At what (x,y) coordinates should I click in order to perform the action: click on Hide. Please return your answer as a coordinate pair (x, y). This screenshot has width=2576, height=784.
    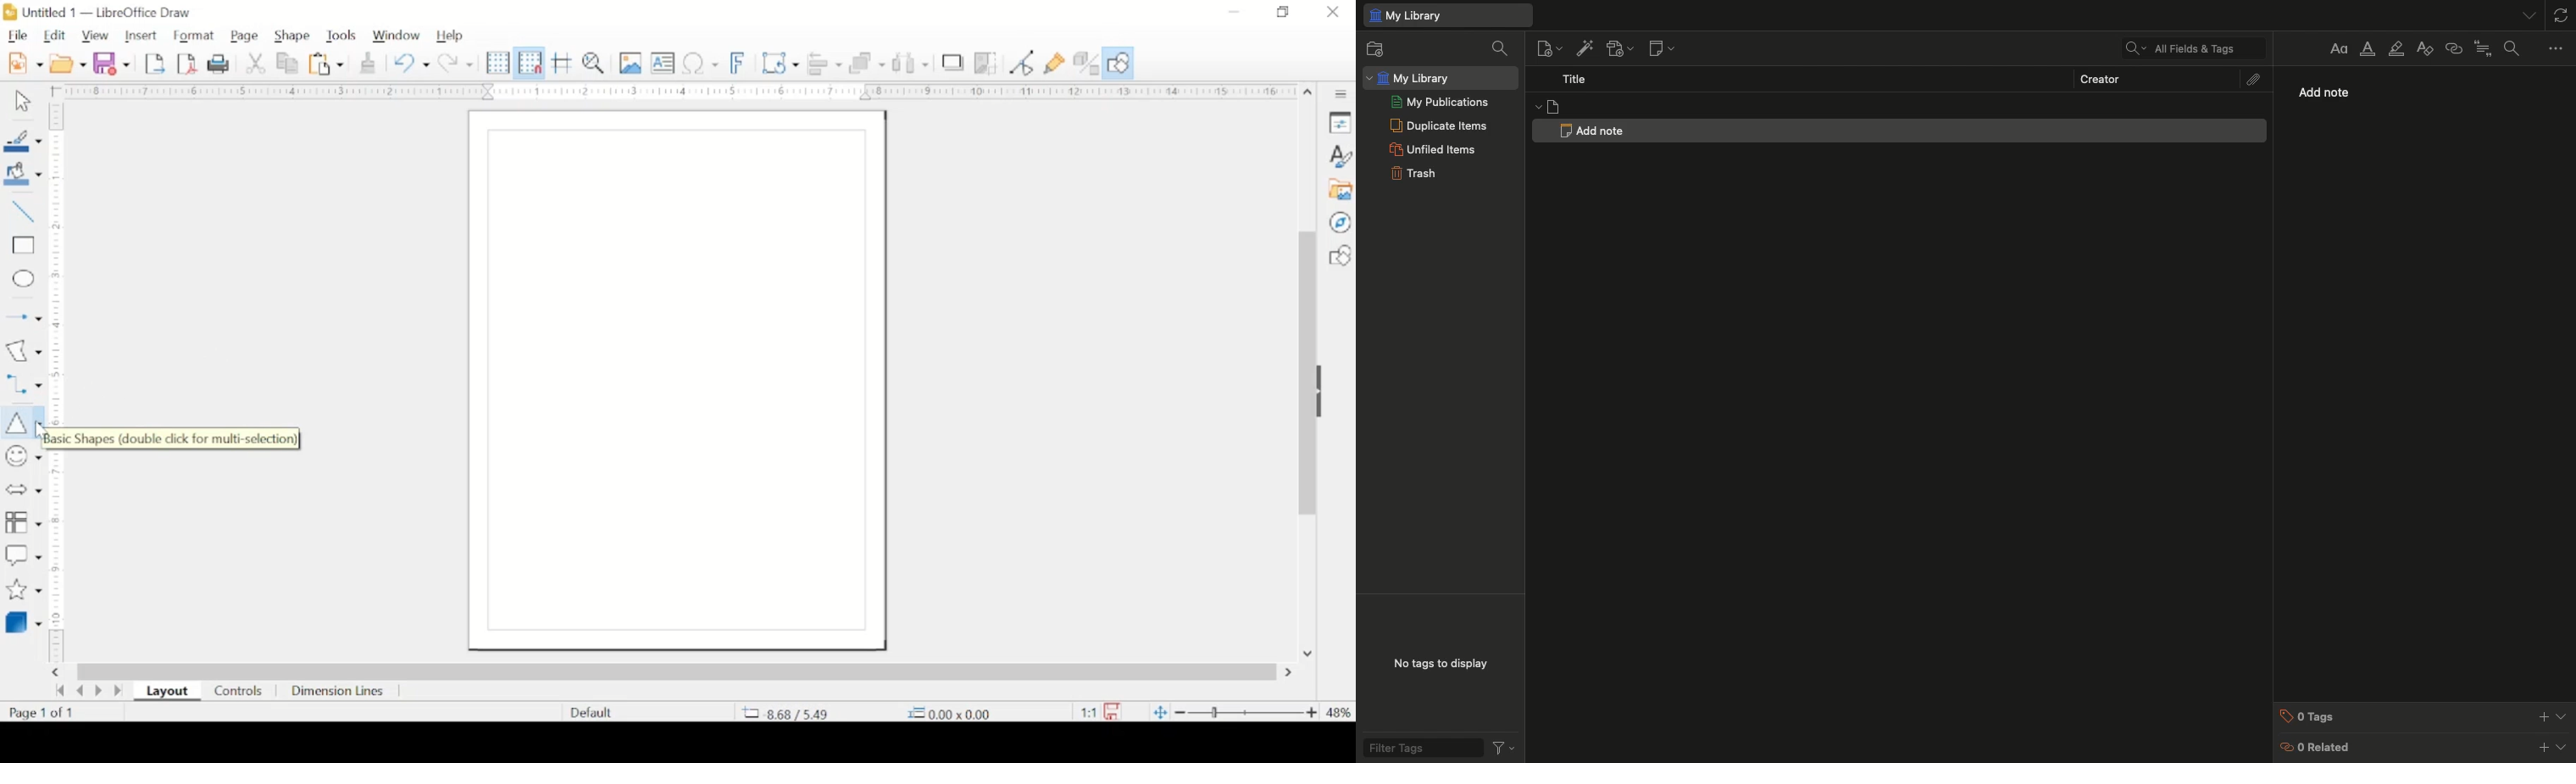
    Looking at the image, I should click on (2531, 14).